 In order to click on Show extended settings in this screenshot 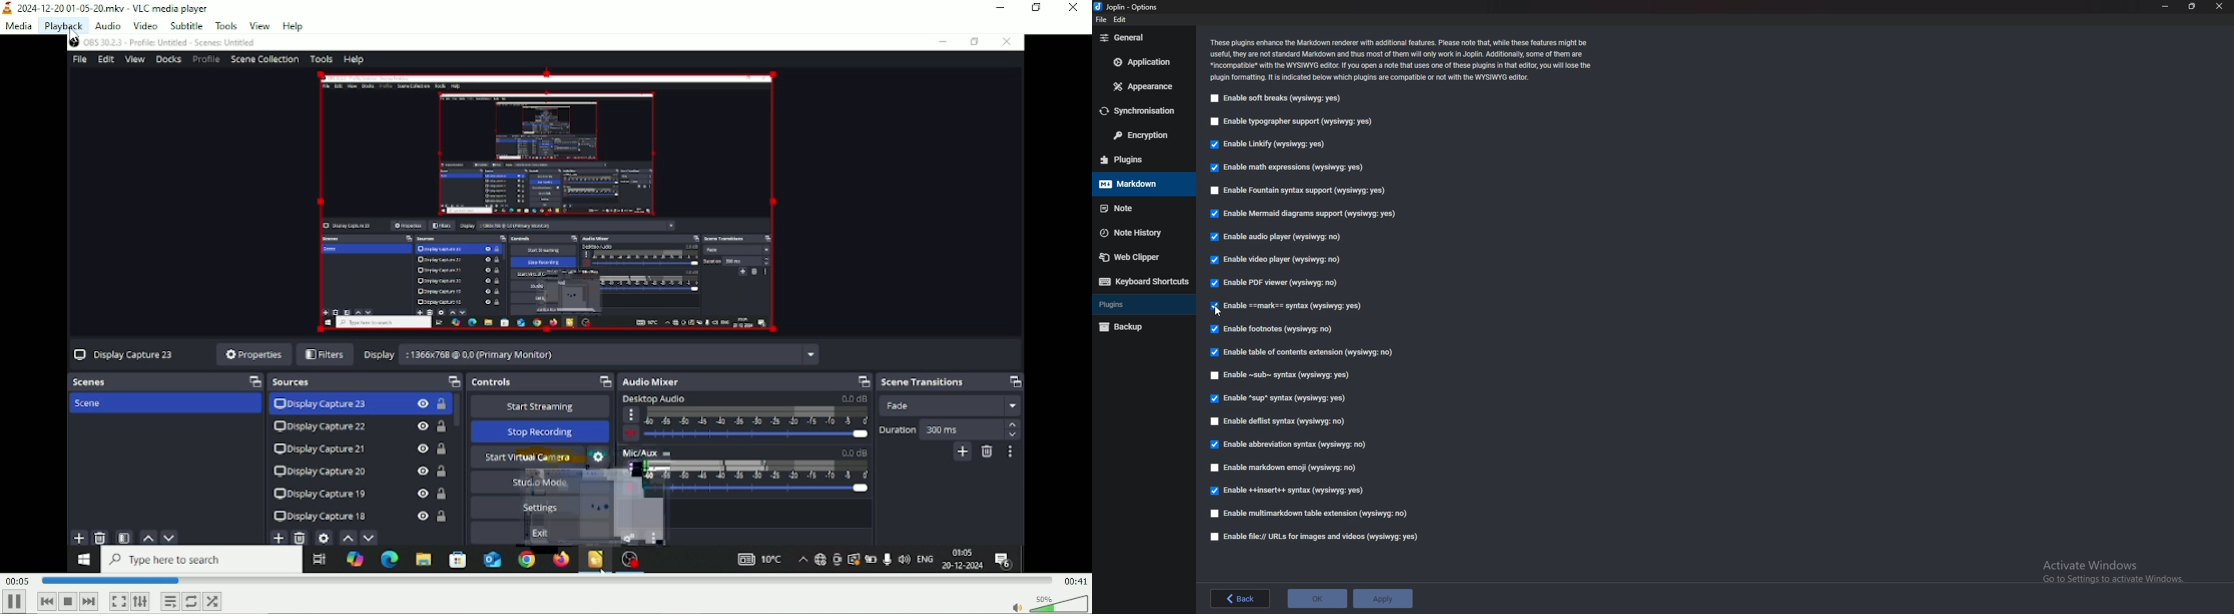, I will do `click(141, 601)`.